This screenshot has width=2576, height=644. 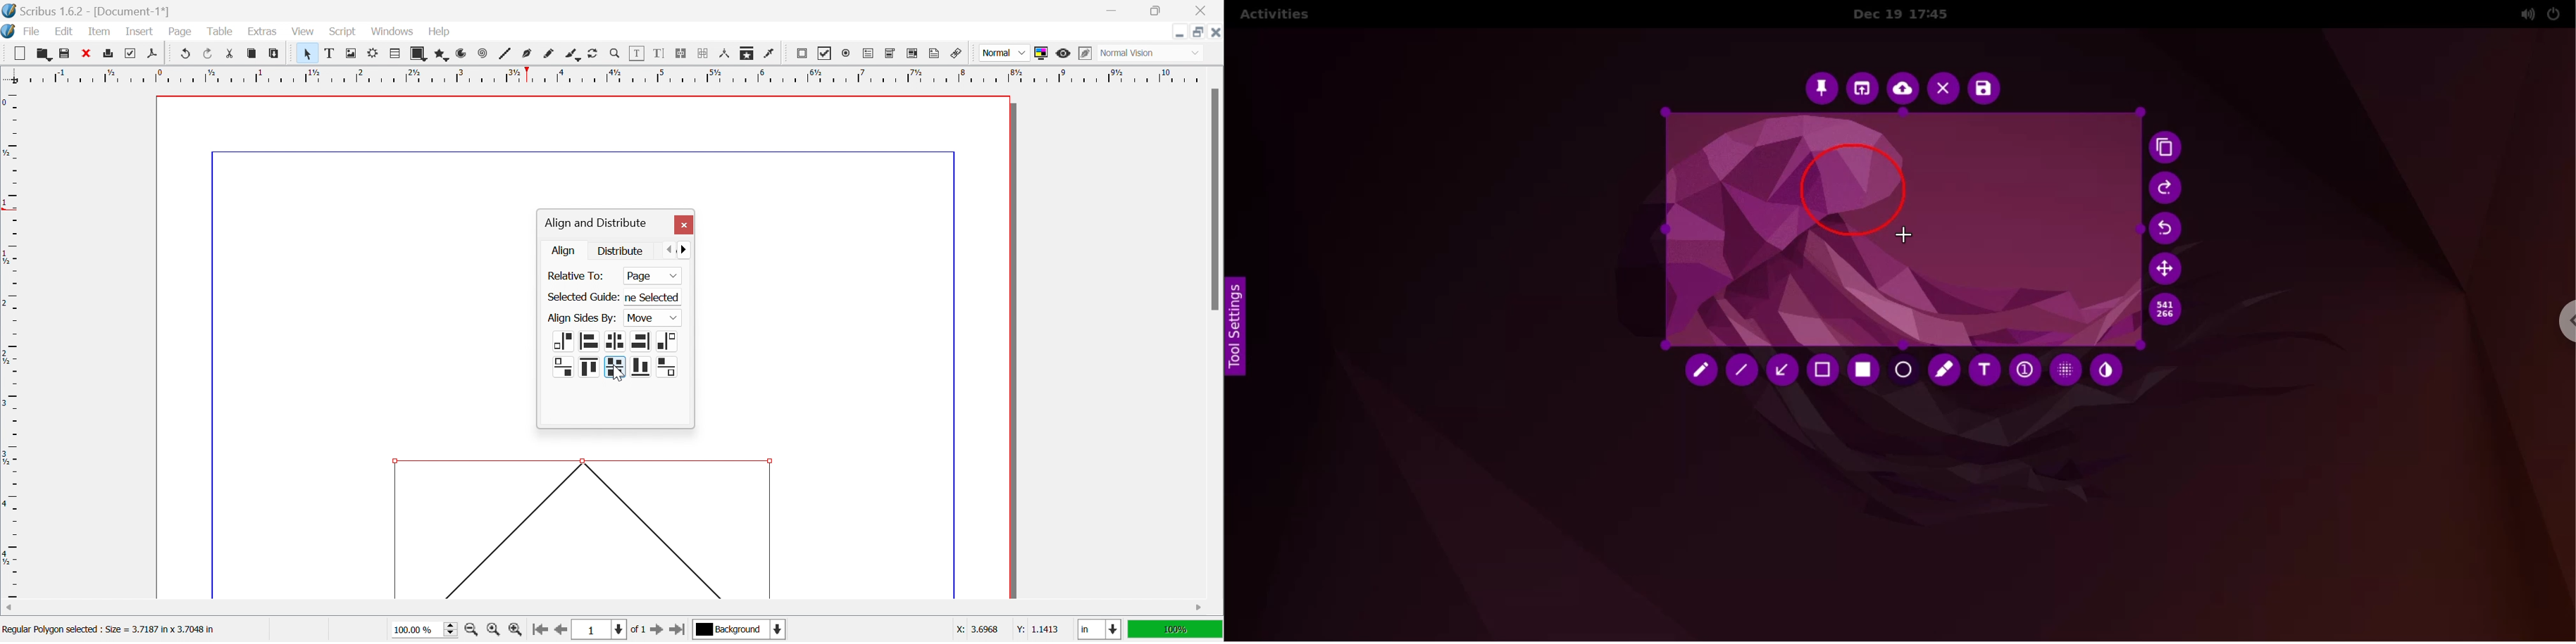 I want to click on Print, so click(x=128, y=54).